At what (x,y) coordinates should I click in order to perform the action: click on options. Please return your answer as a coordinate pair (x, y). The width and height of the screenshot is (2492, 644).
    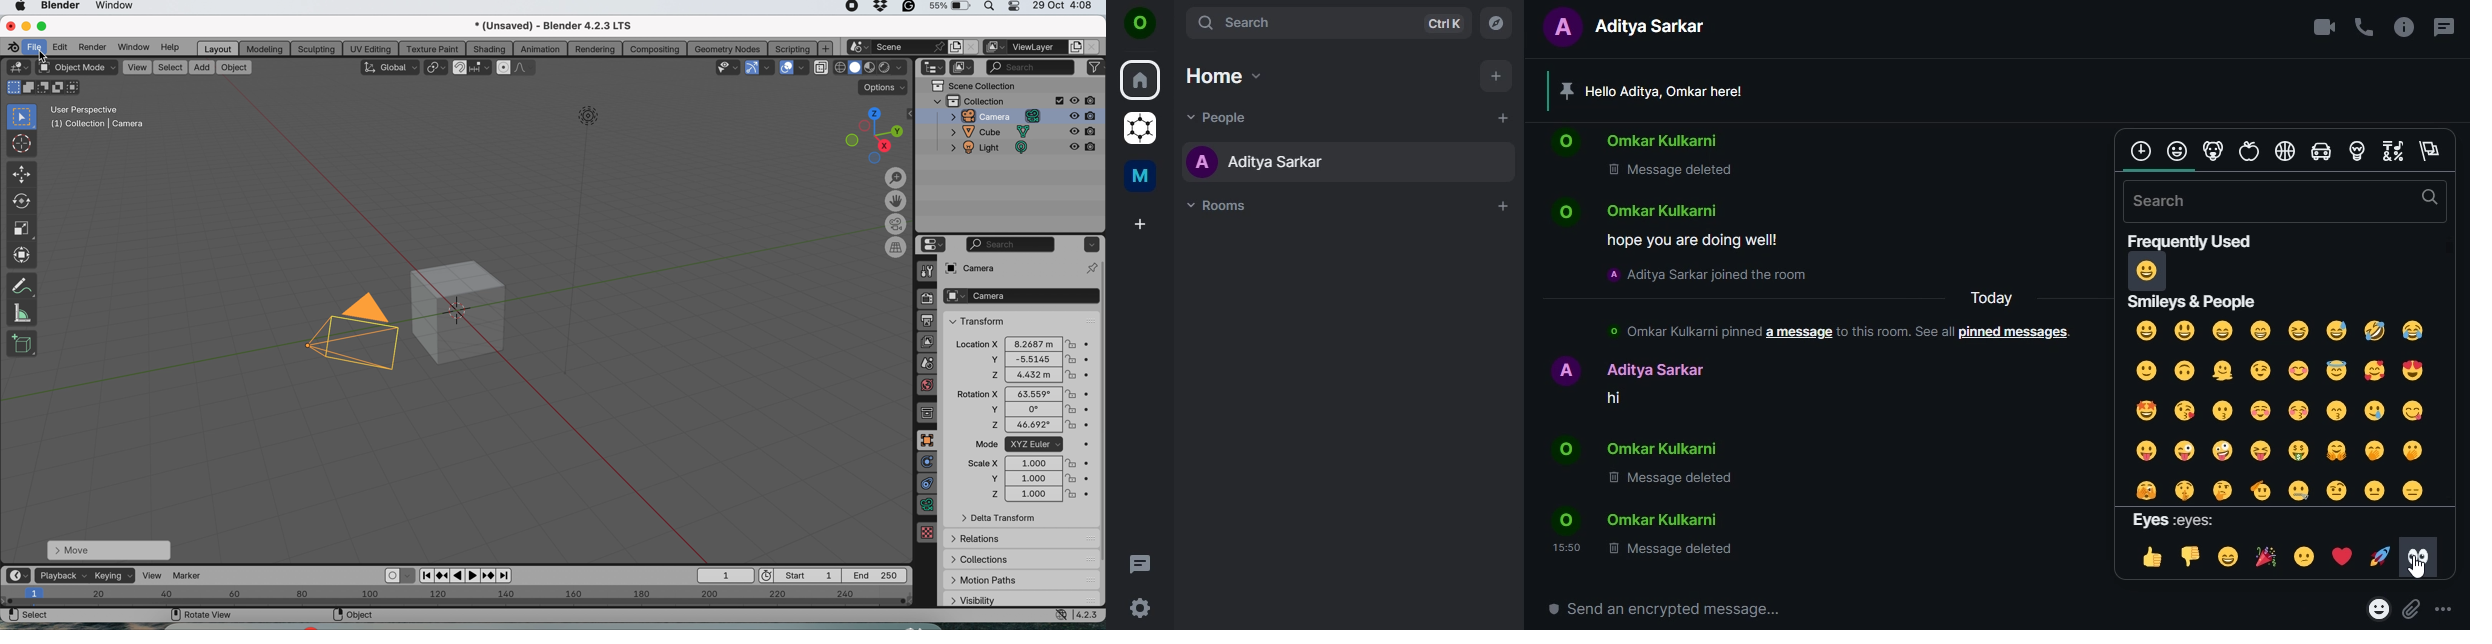
    Looking at the image, I should click on (1090, 244).